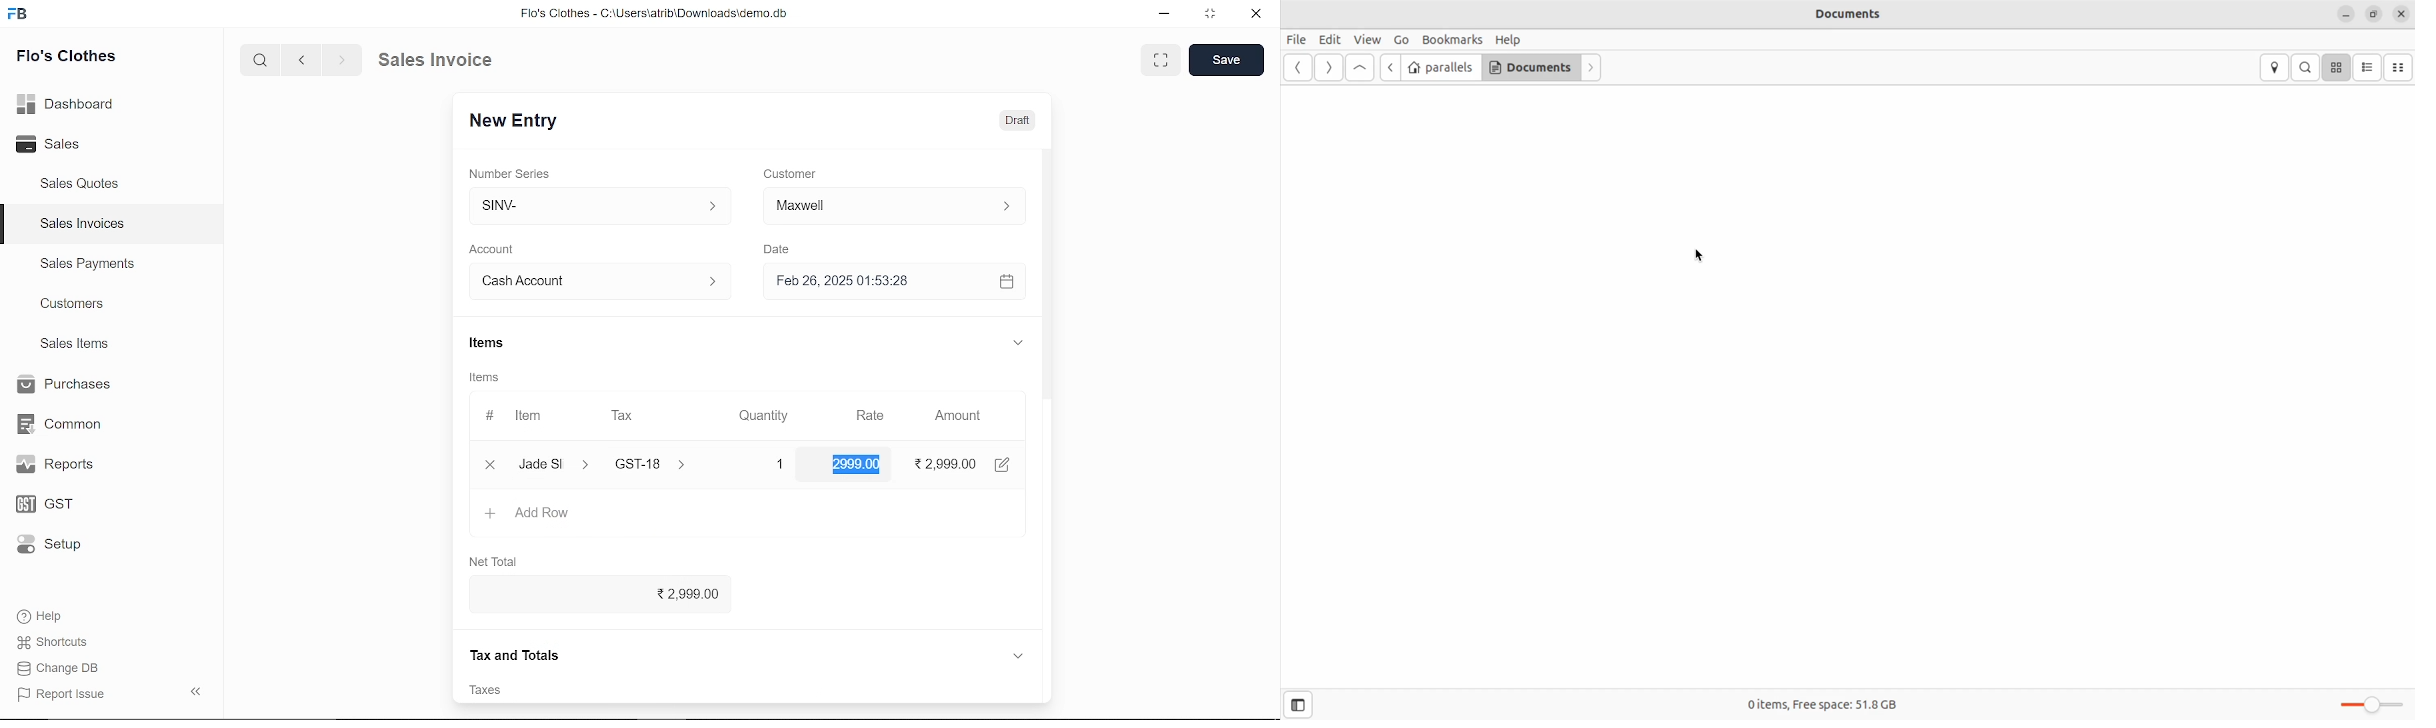 The width and height of the screenshot is (2436, 728). What do you see at coordinates (662, 464) in the screenshot?
I see `GST-18` at bounding box center [662, 464].